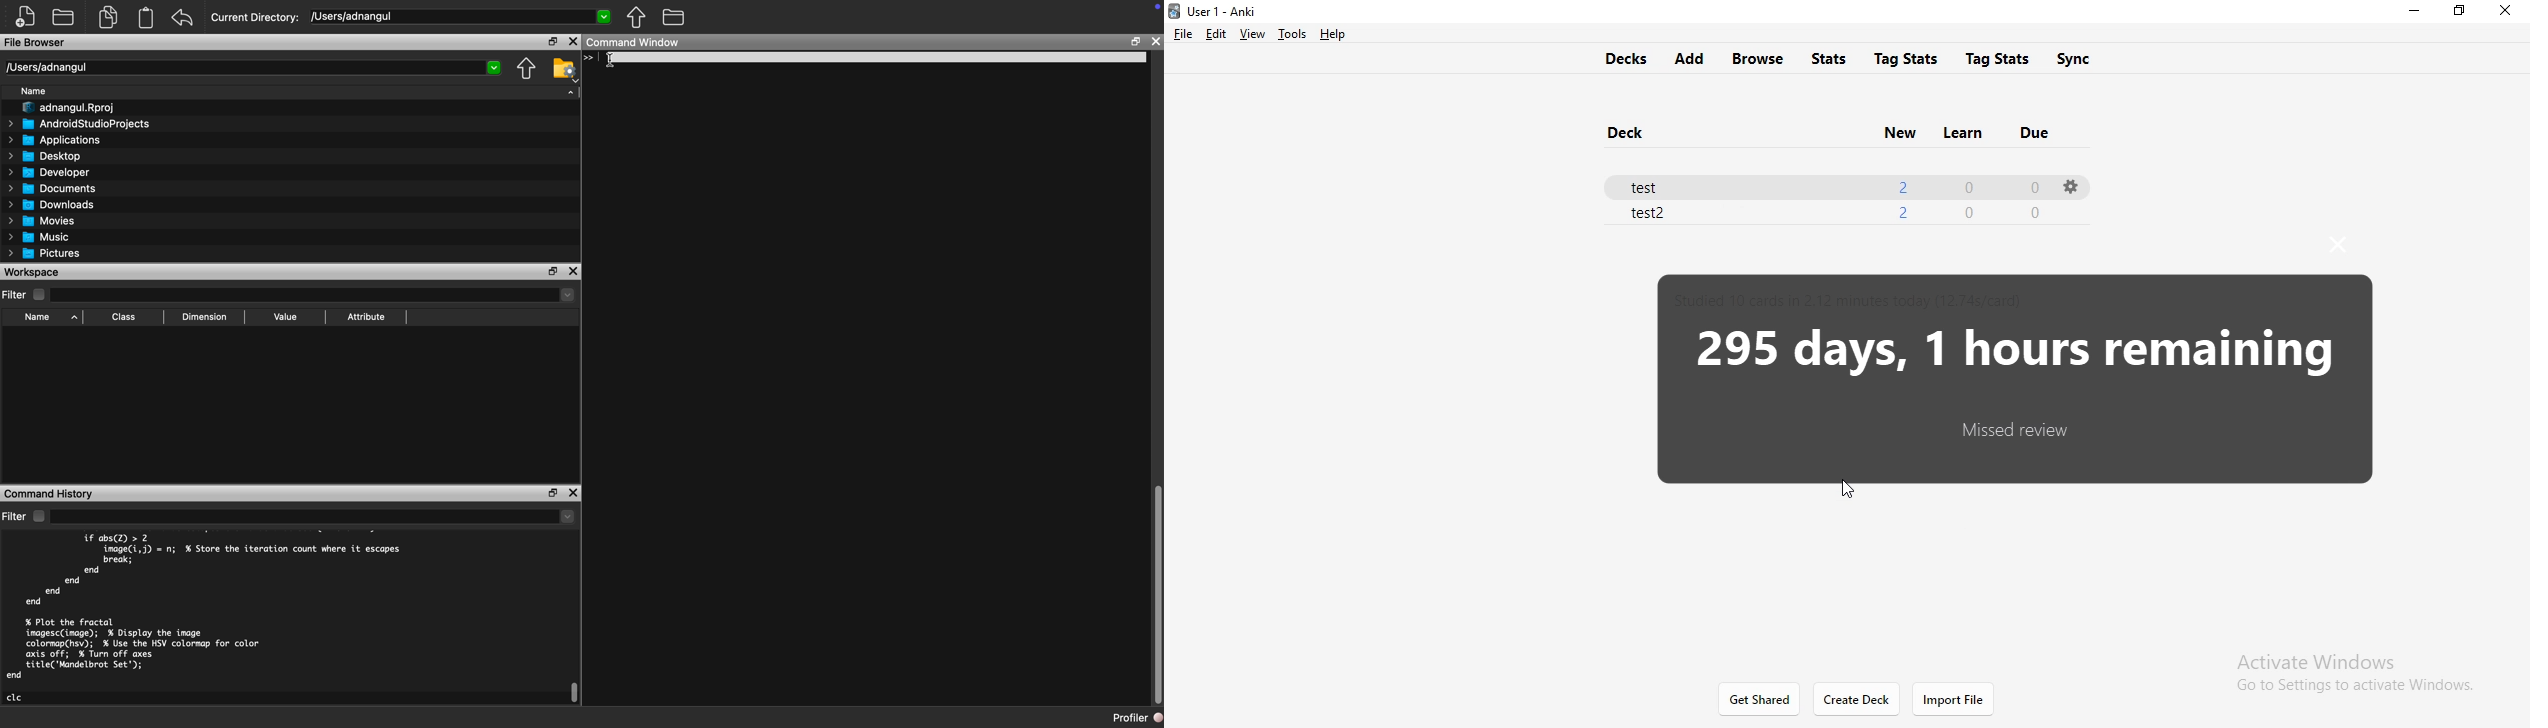 This screenshot has height=728, width=2548. What do you see at coordinates (2038, 130) in the screenshot?
I see `due` at bounding box center [2038, 130].